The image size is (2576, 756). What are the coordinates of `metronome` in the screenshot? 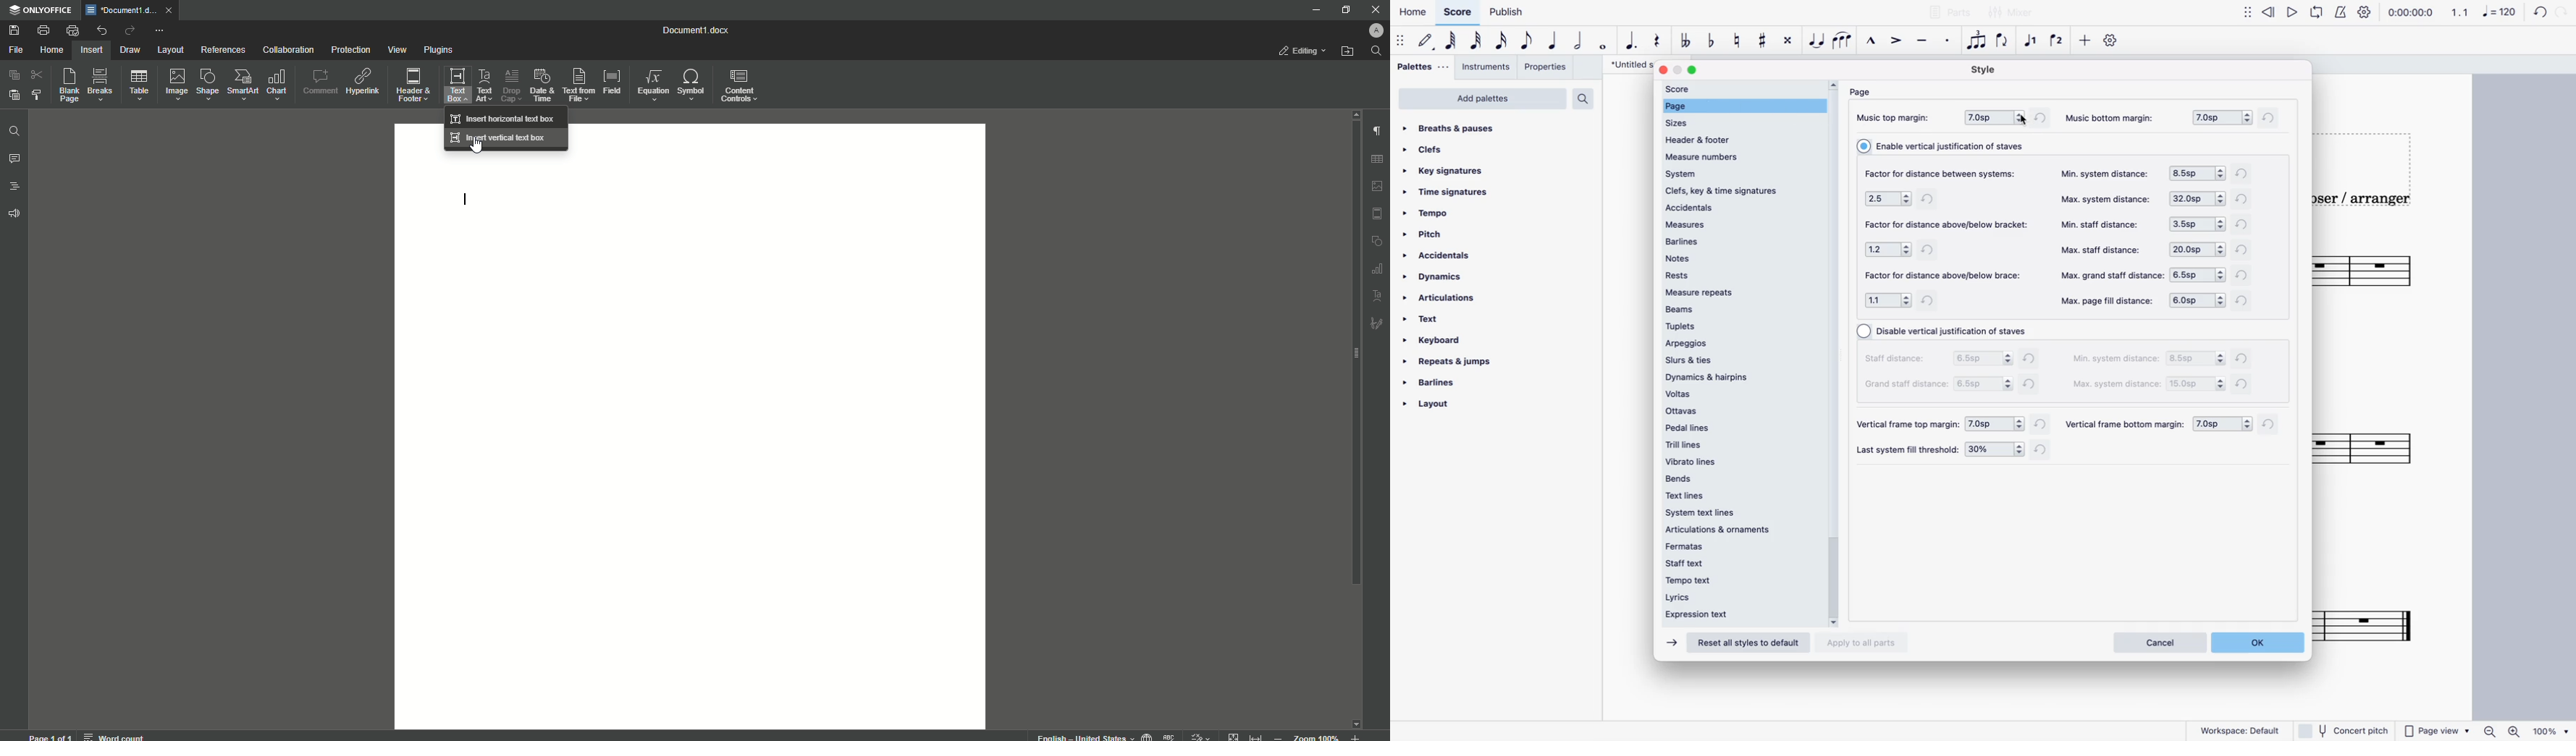 It's located at (2342, 14).